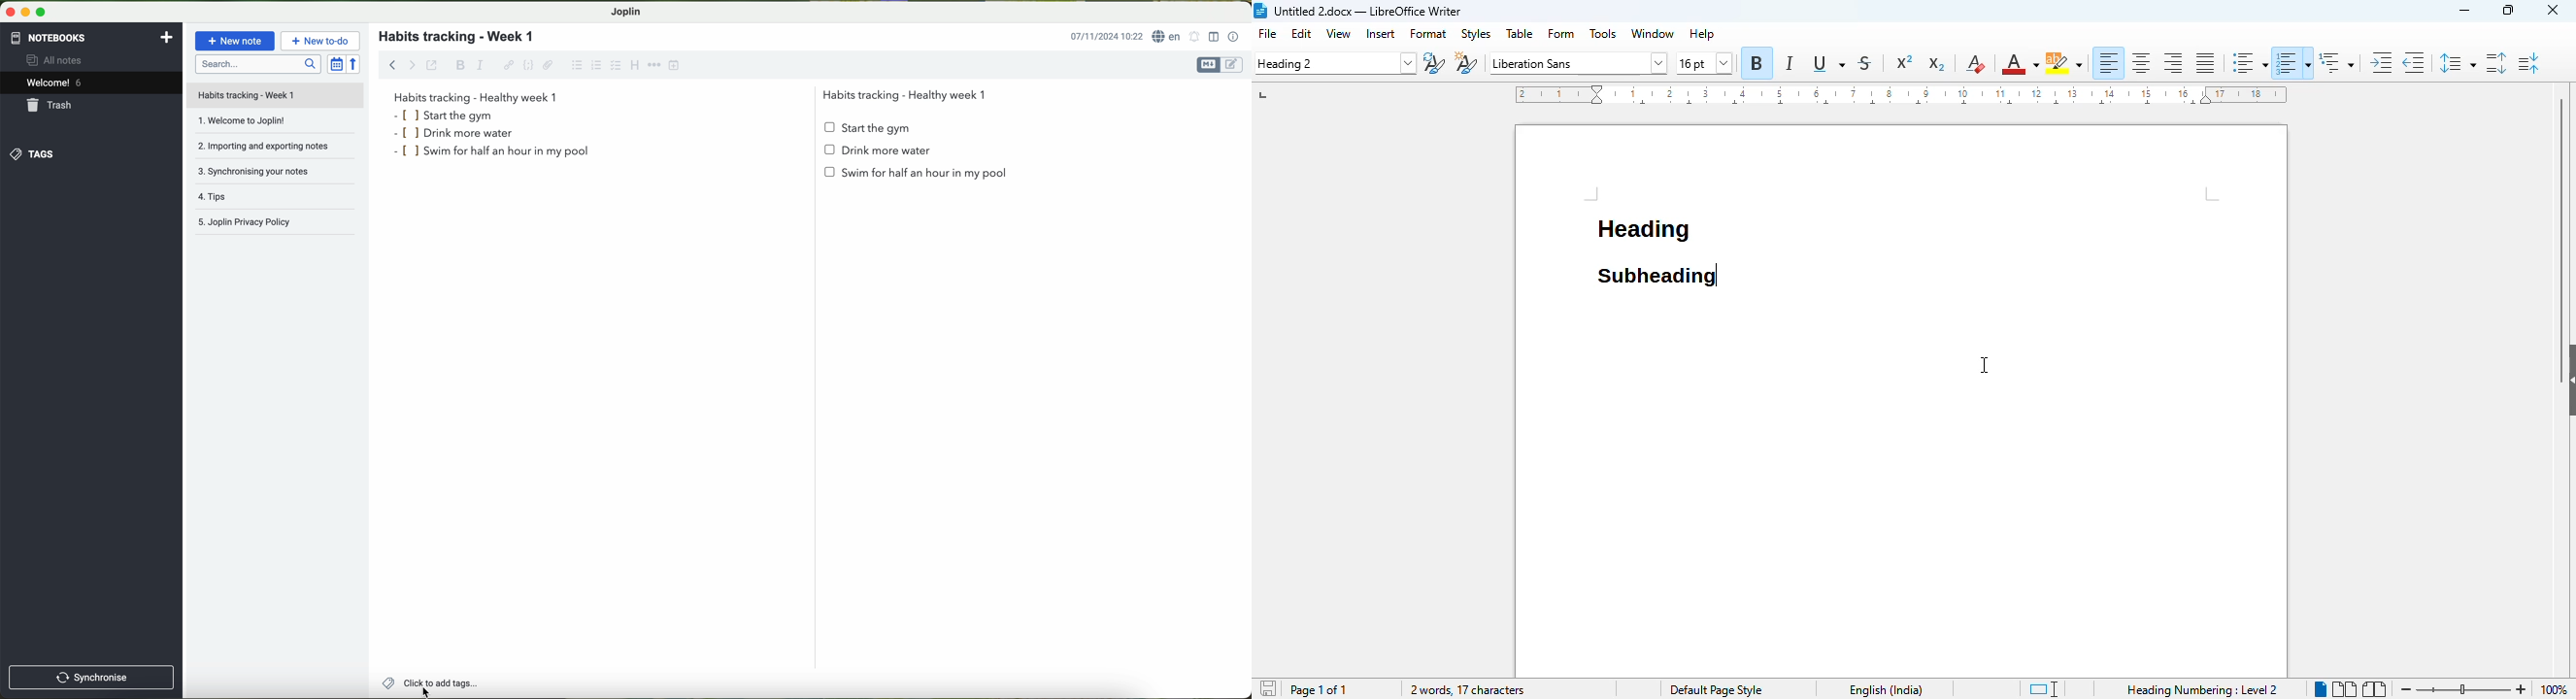 This screenshot has width=2576, height=700. What do you see at coordinates (354, 63) in the screenshot?
I see `reverse sort order` at bounding box center [354, 63].